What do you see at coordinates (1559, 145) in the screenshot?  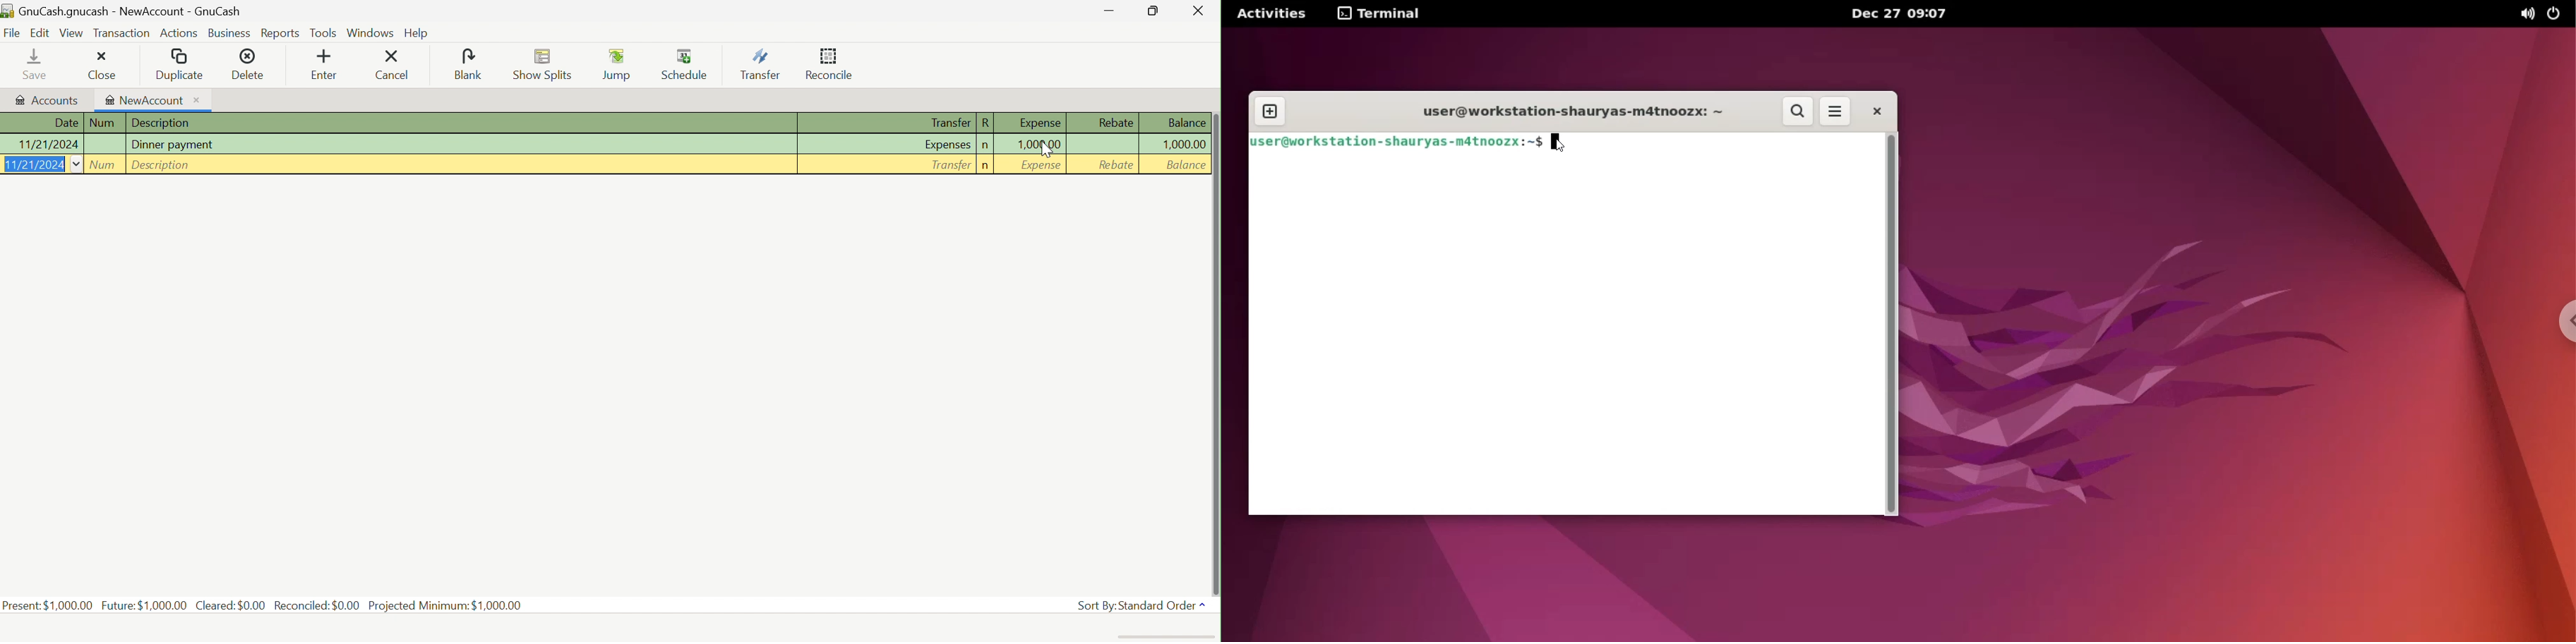 I see `mouse pointer` at bounding box center [1559, 145].